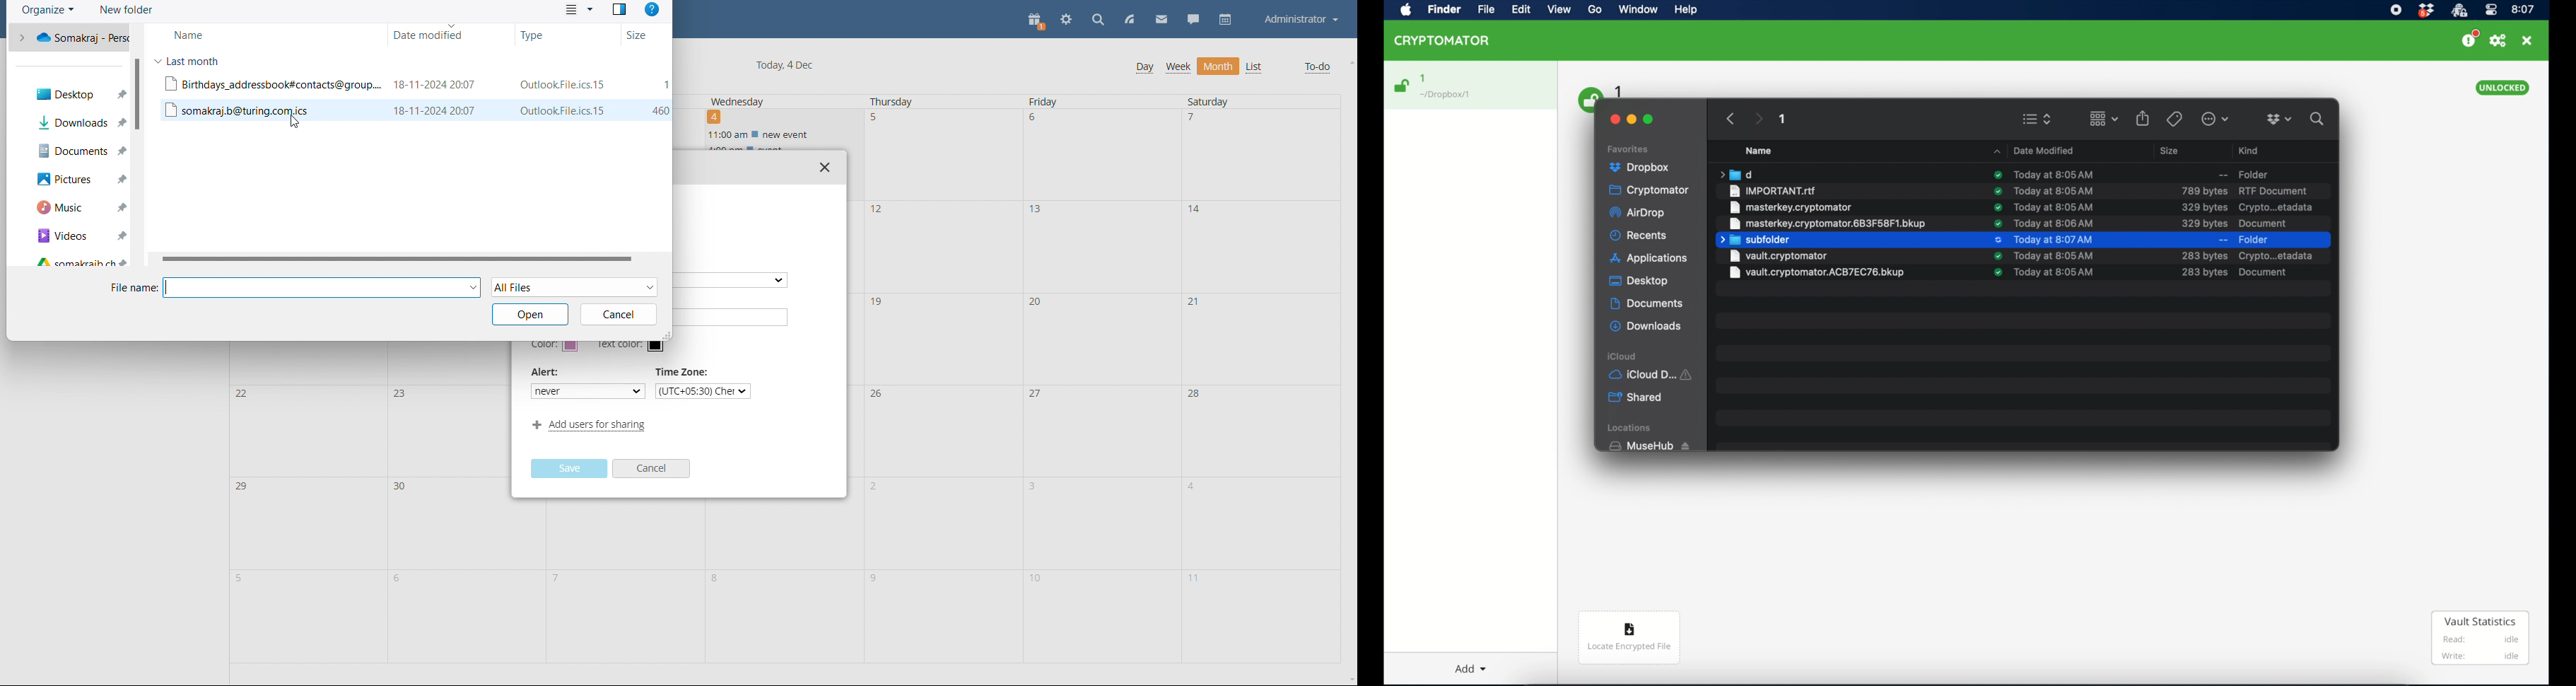 The height and width of the screenshot is (700, 2576). Describe the element at coordinates (1402, 86) in the screenshot. I see `unlocked icon` at that location.